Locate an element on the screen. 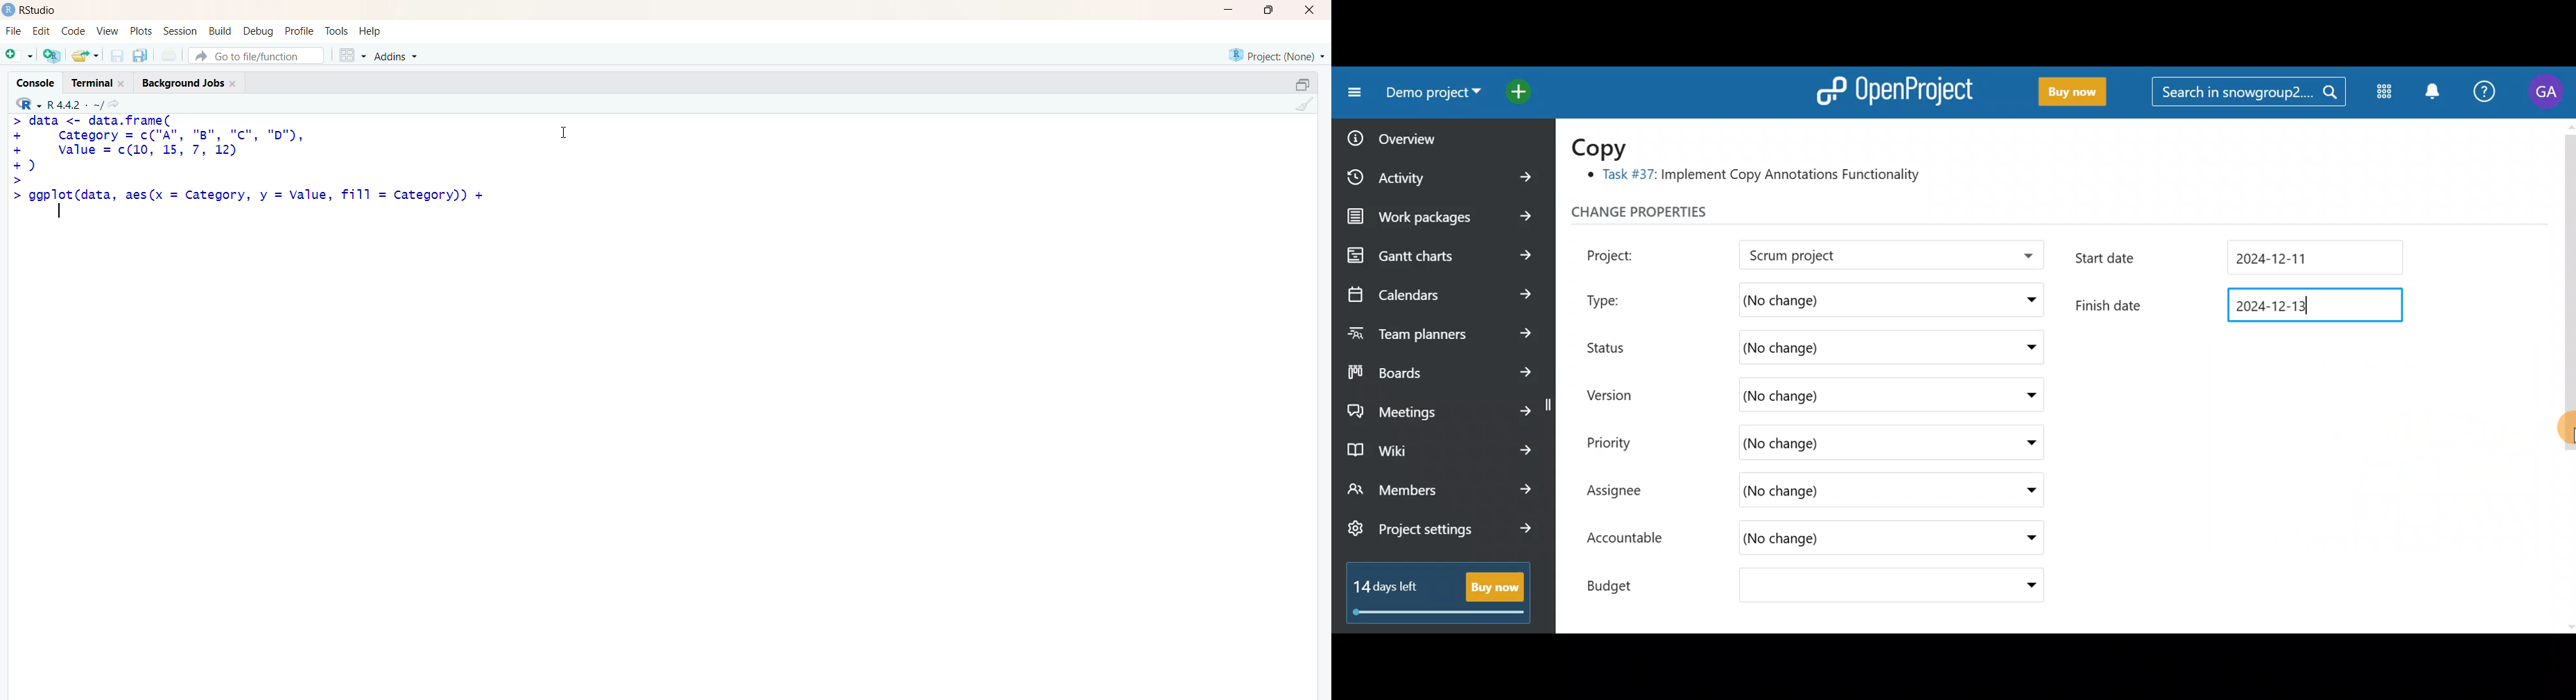 This screenshot has width=2576, height=700. minimize is located at coordinates (1233, 10).